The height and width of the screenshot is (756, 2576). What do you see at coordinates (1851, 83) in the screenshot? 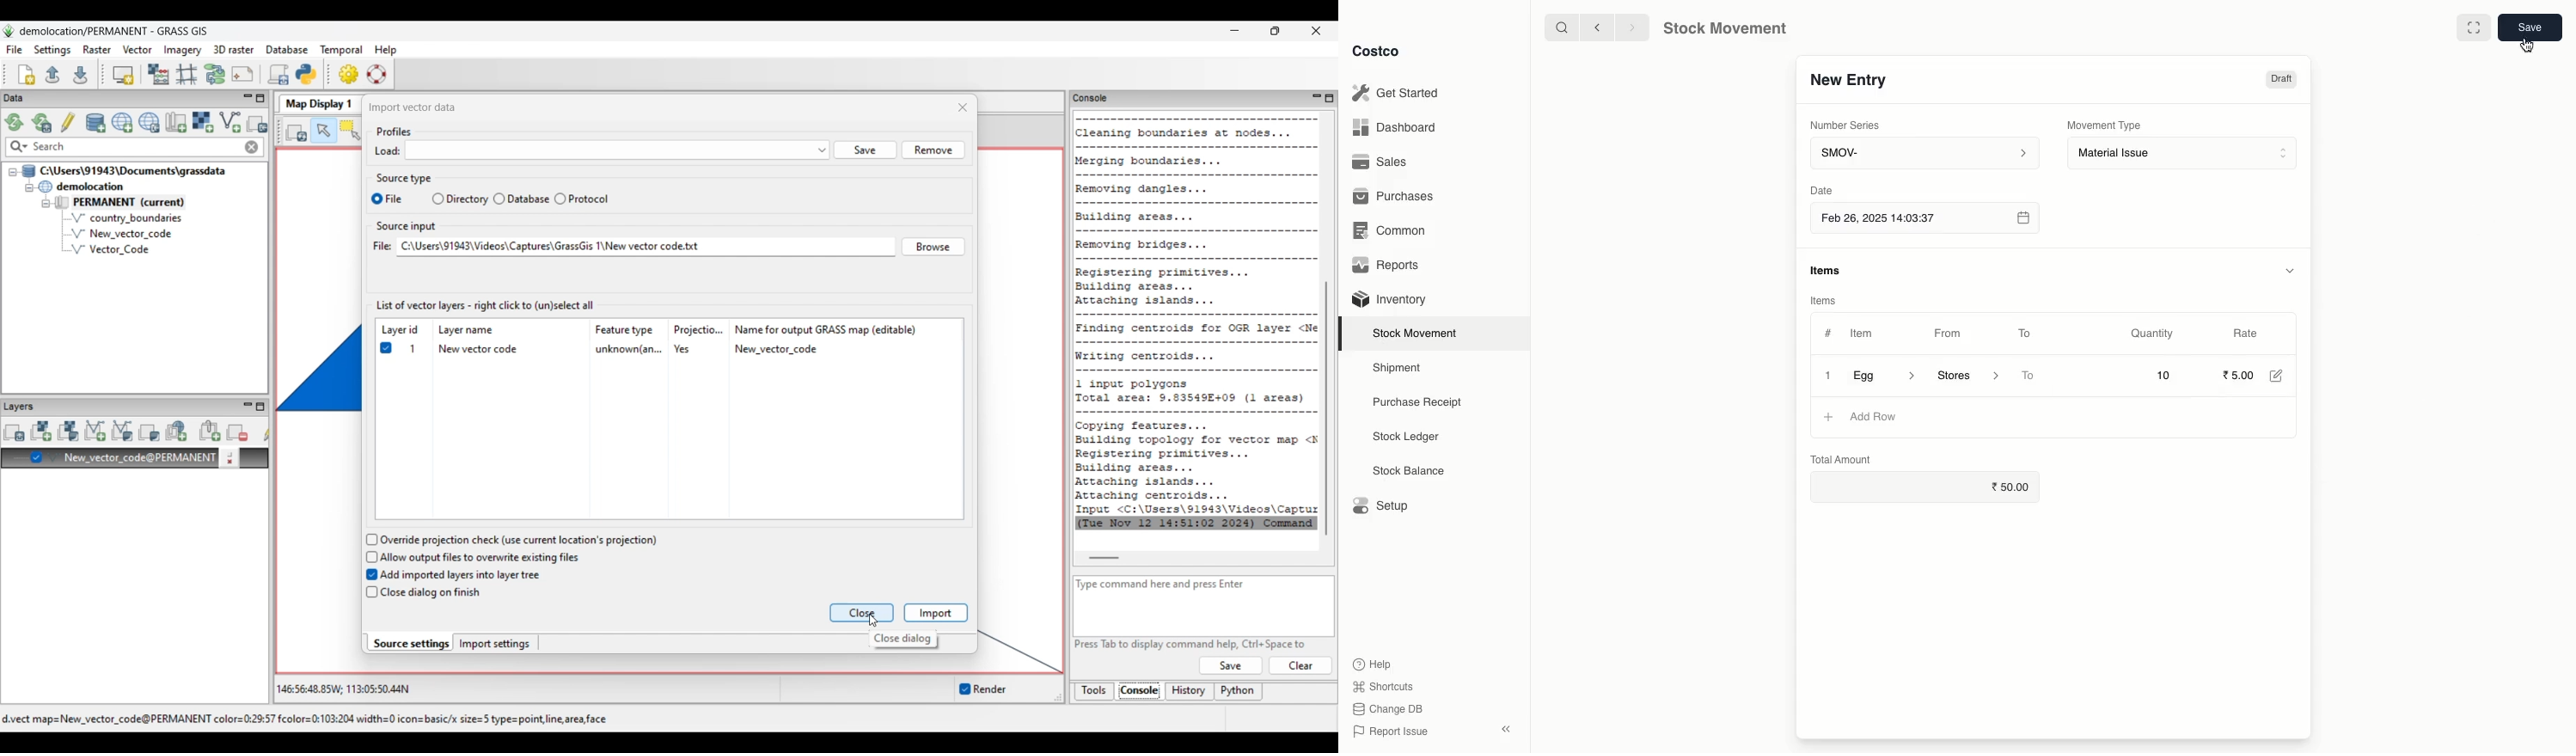
I see `New Entry` at bounding box center [1851, 83].